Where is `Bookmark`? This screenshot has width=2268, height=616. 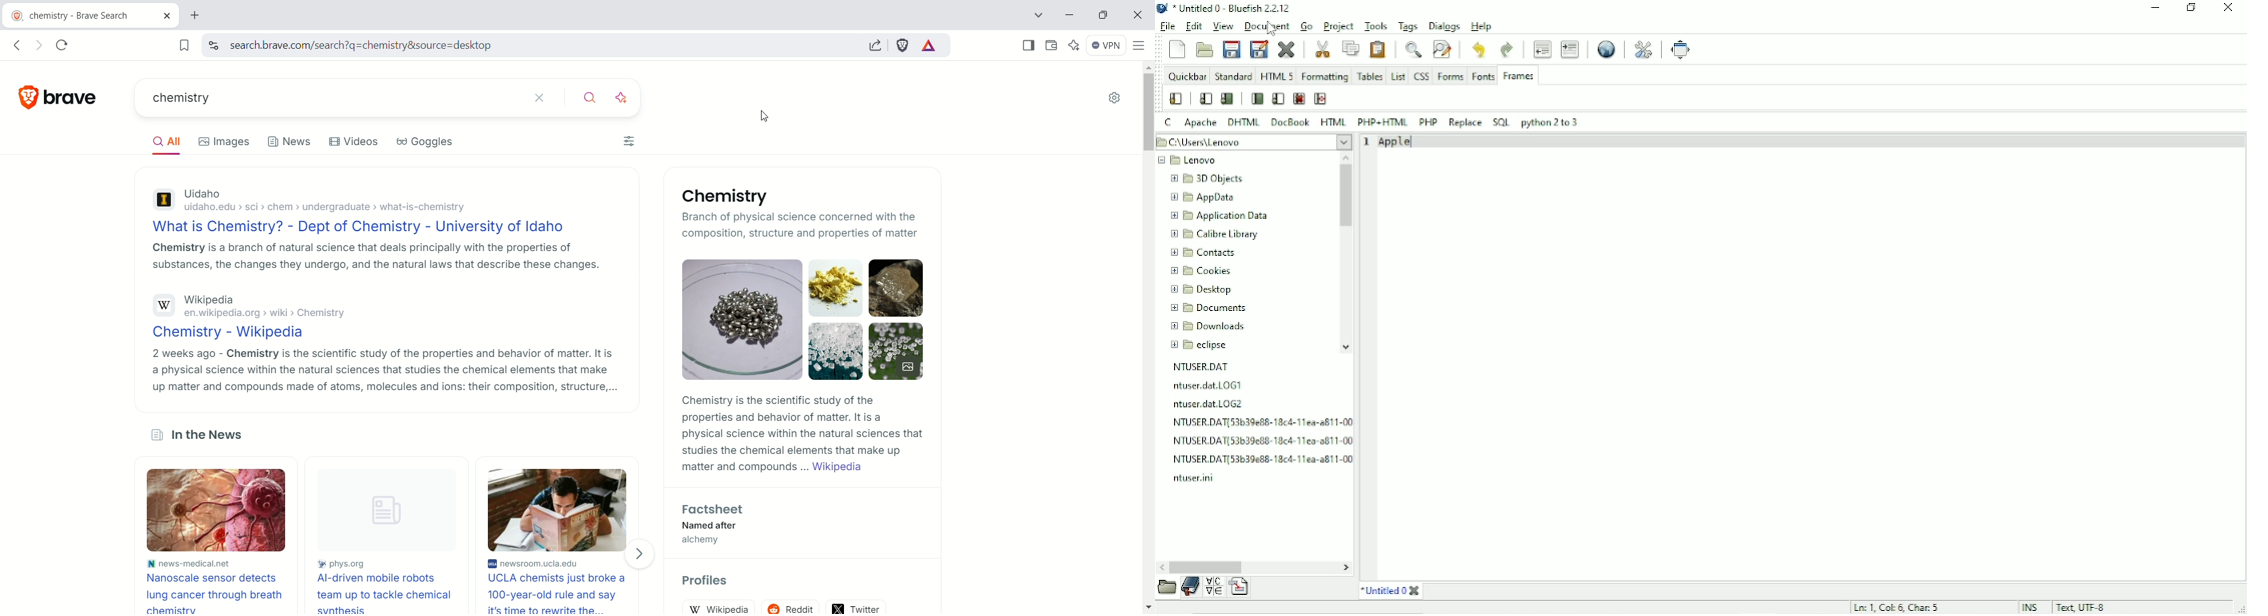 Bookmark is located at coordinates (1189, 588).